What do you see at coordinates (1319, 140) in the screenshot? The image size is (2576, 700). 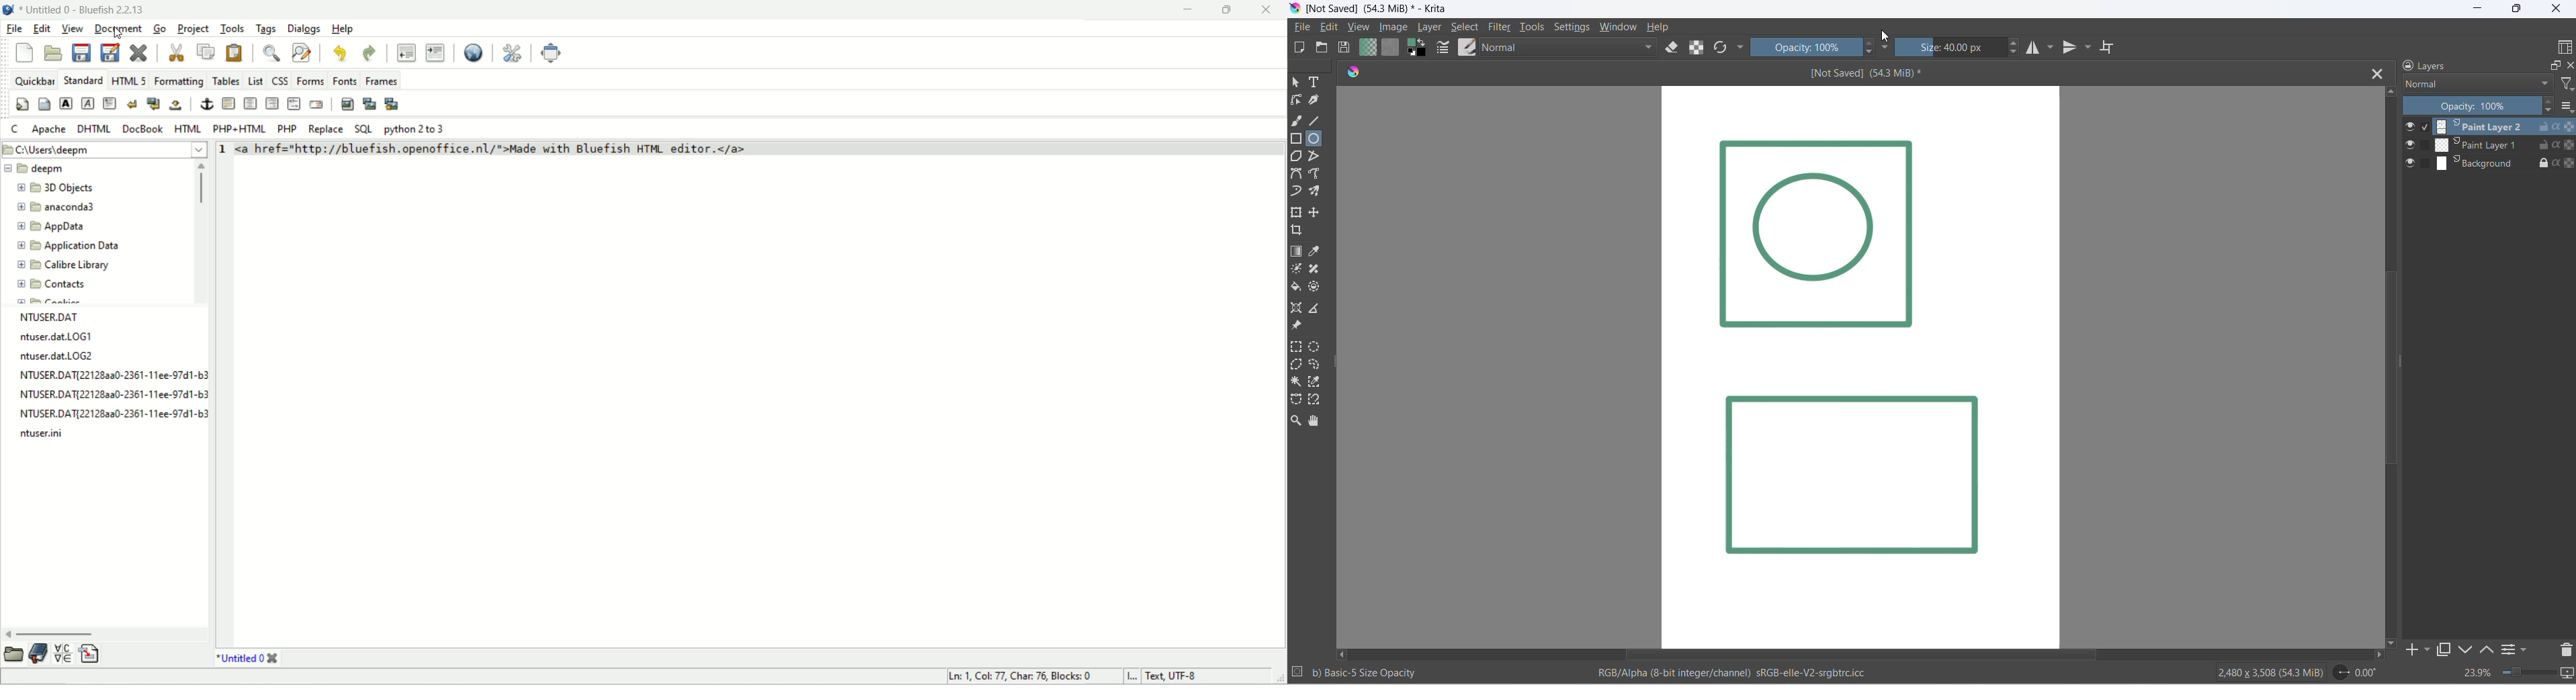 I see `ellipse tool` at bounding box center [1319, 140].